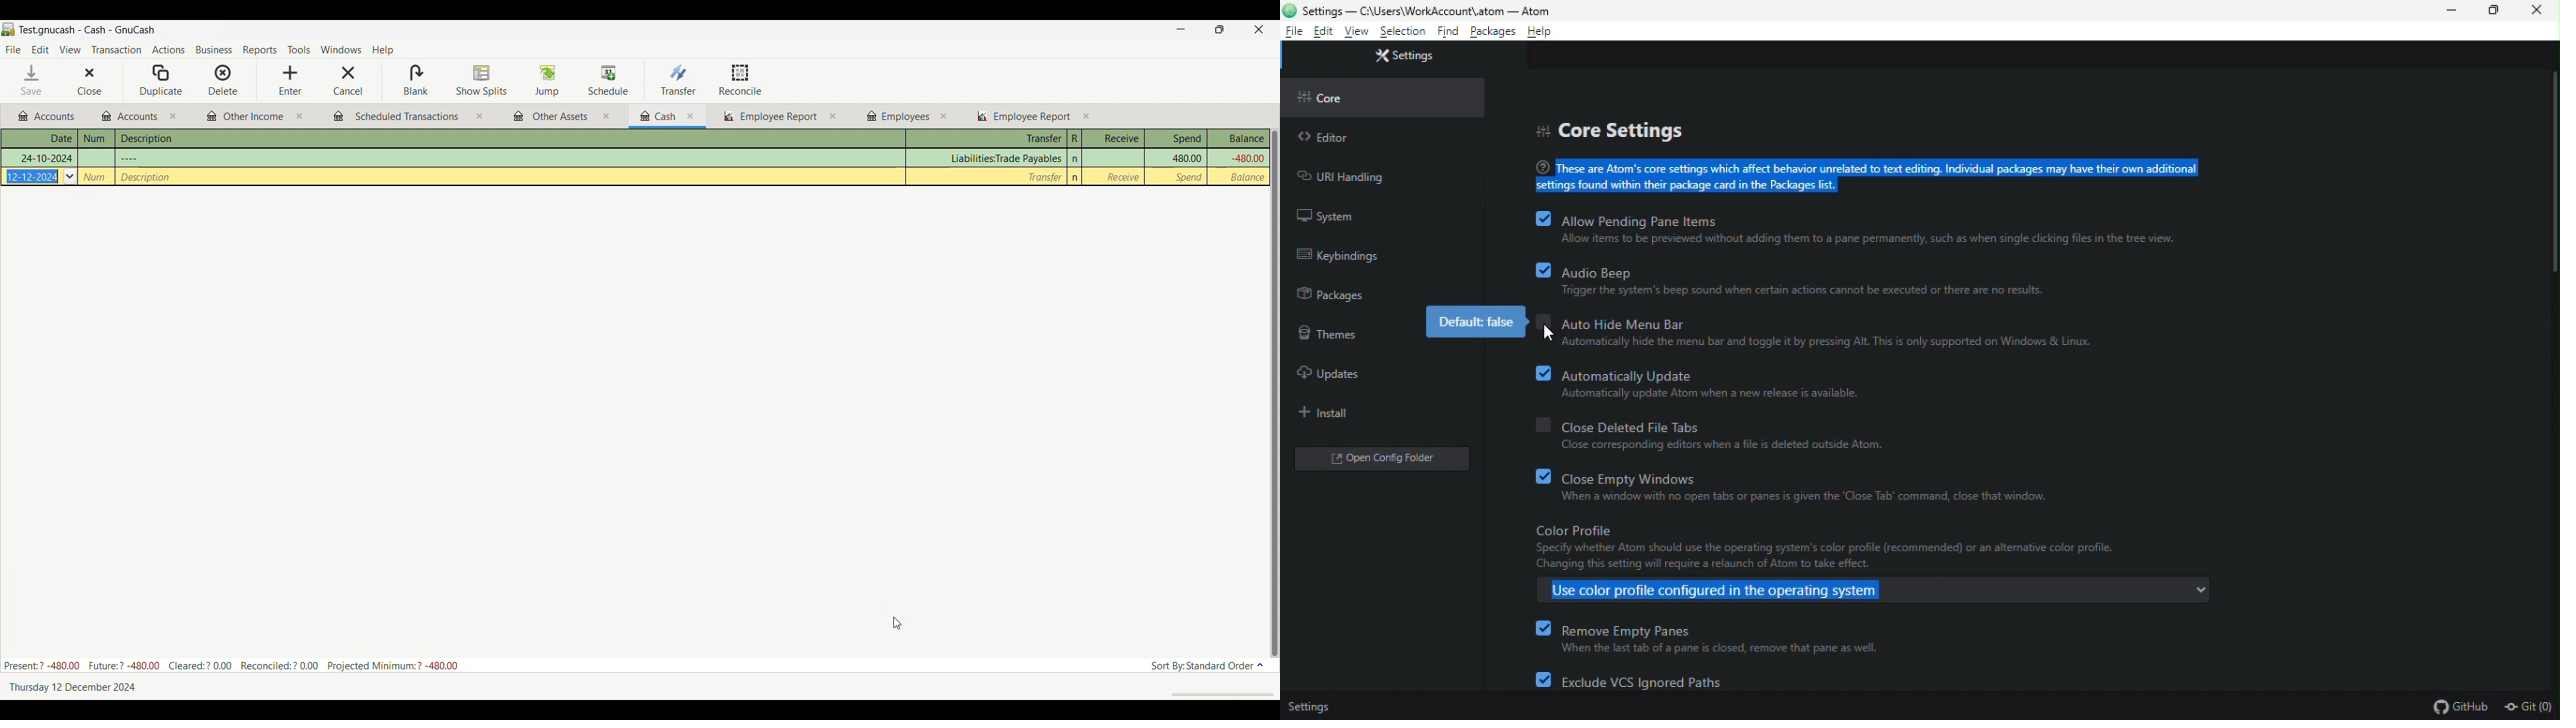 This screenshot has width=2576, height=728. Describe the element at coordinates (289, 81) in the screenshot. I see `Enter` at that location.